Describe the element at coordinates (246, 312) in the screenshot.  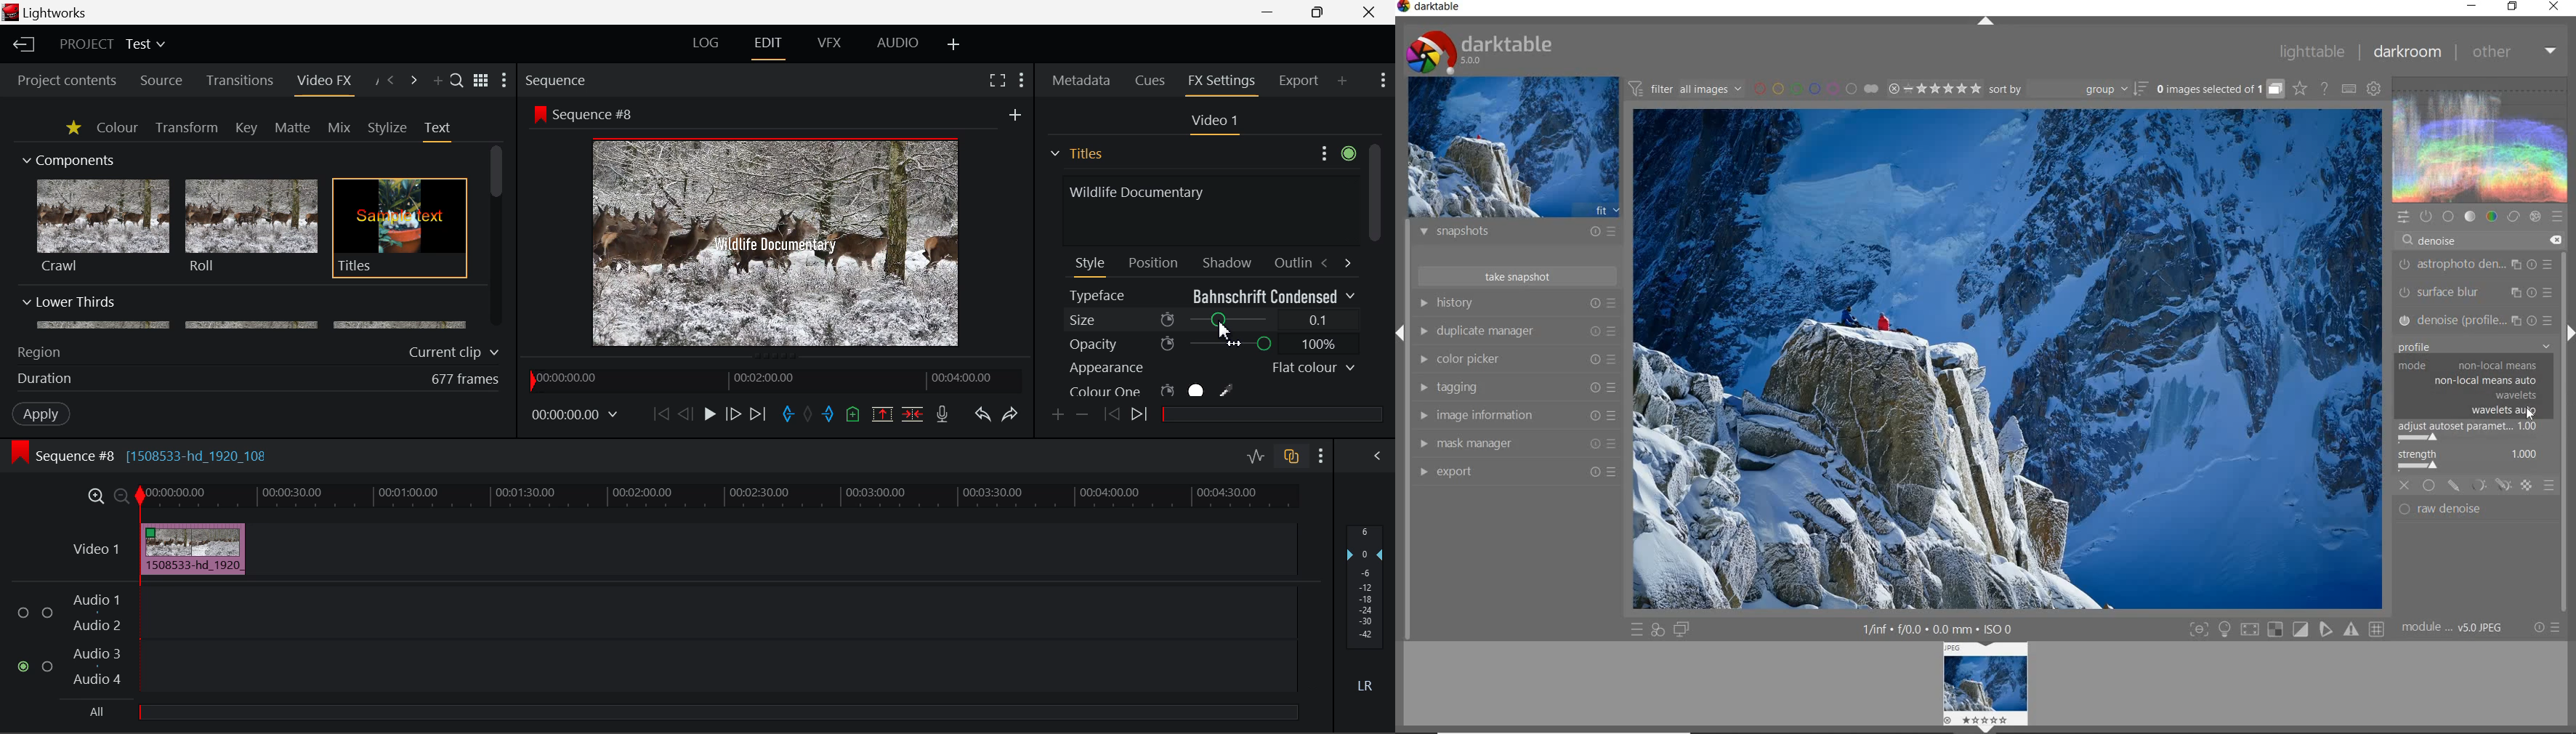
I see `Lower Thirds` at that location.